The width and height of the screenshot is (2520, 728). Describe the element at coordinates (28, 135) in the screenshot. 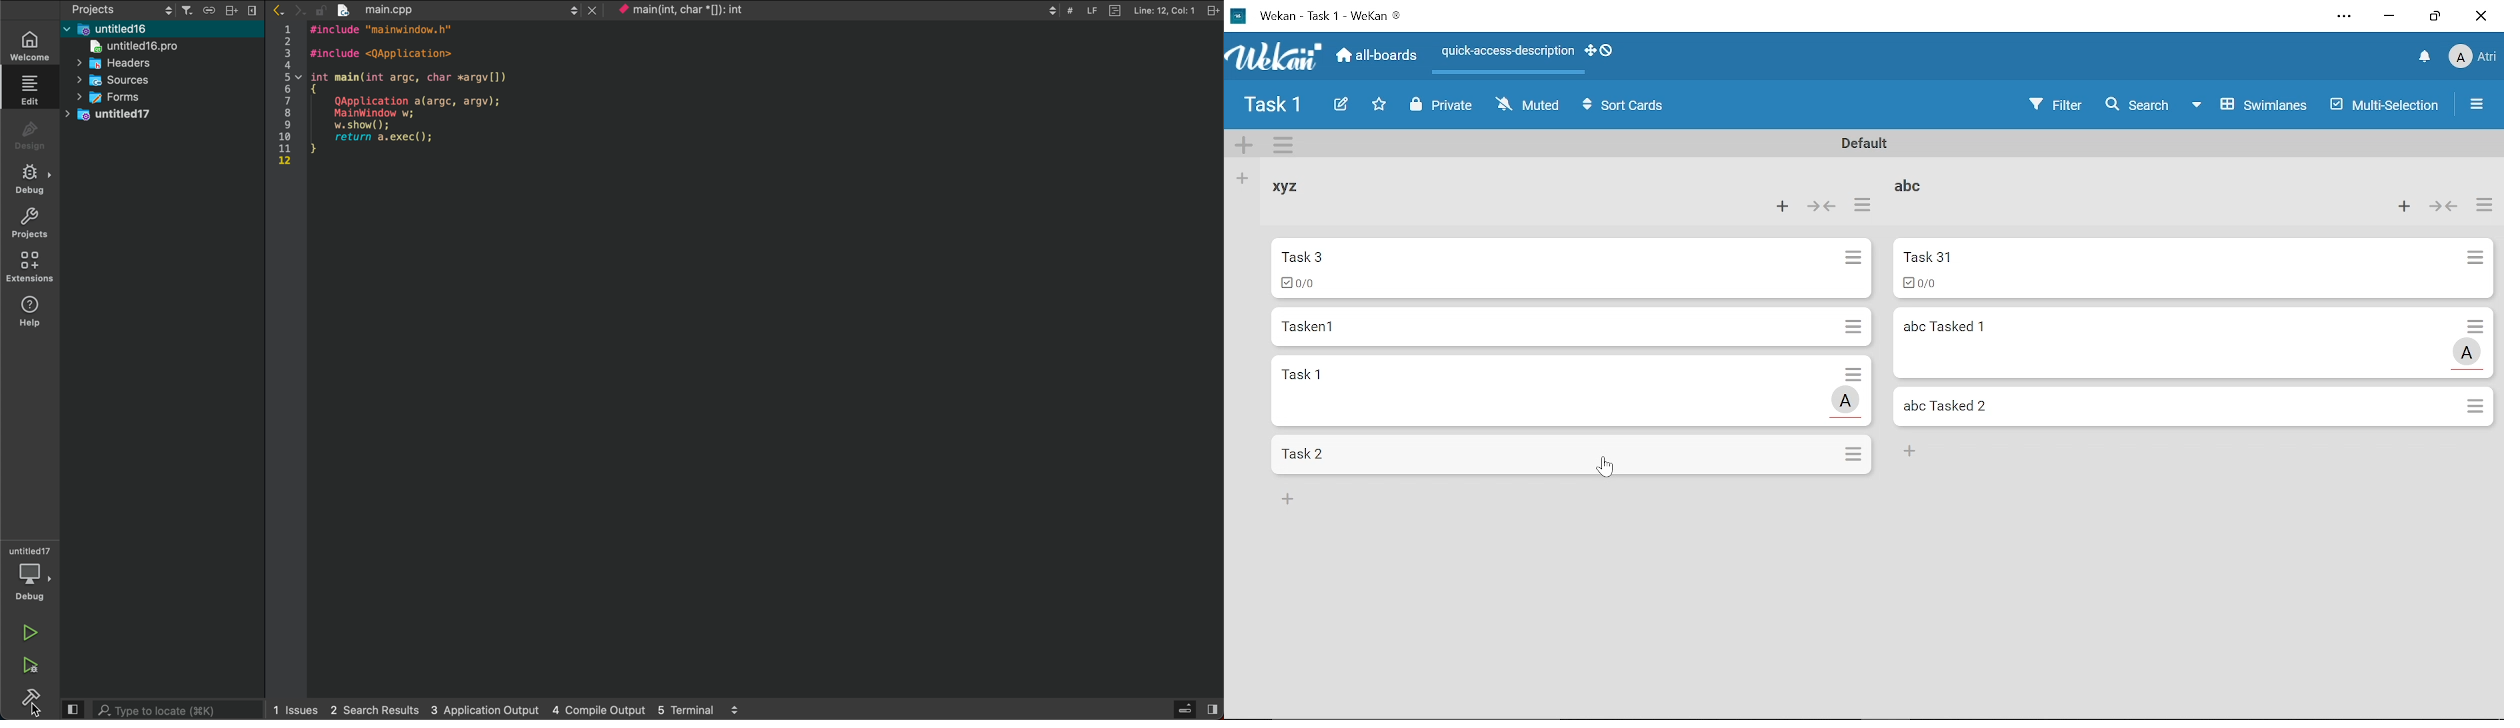

I see `design` at that location.